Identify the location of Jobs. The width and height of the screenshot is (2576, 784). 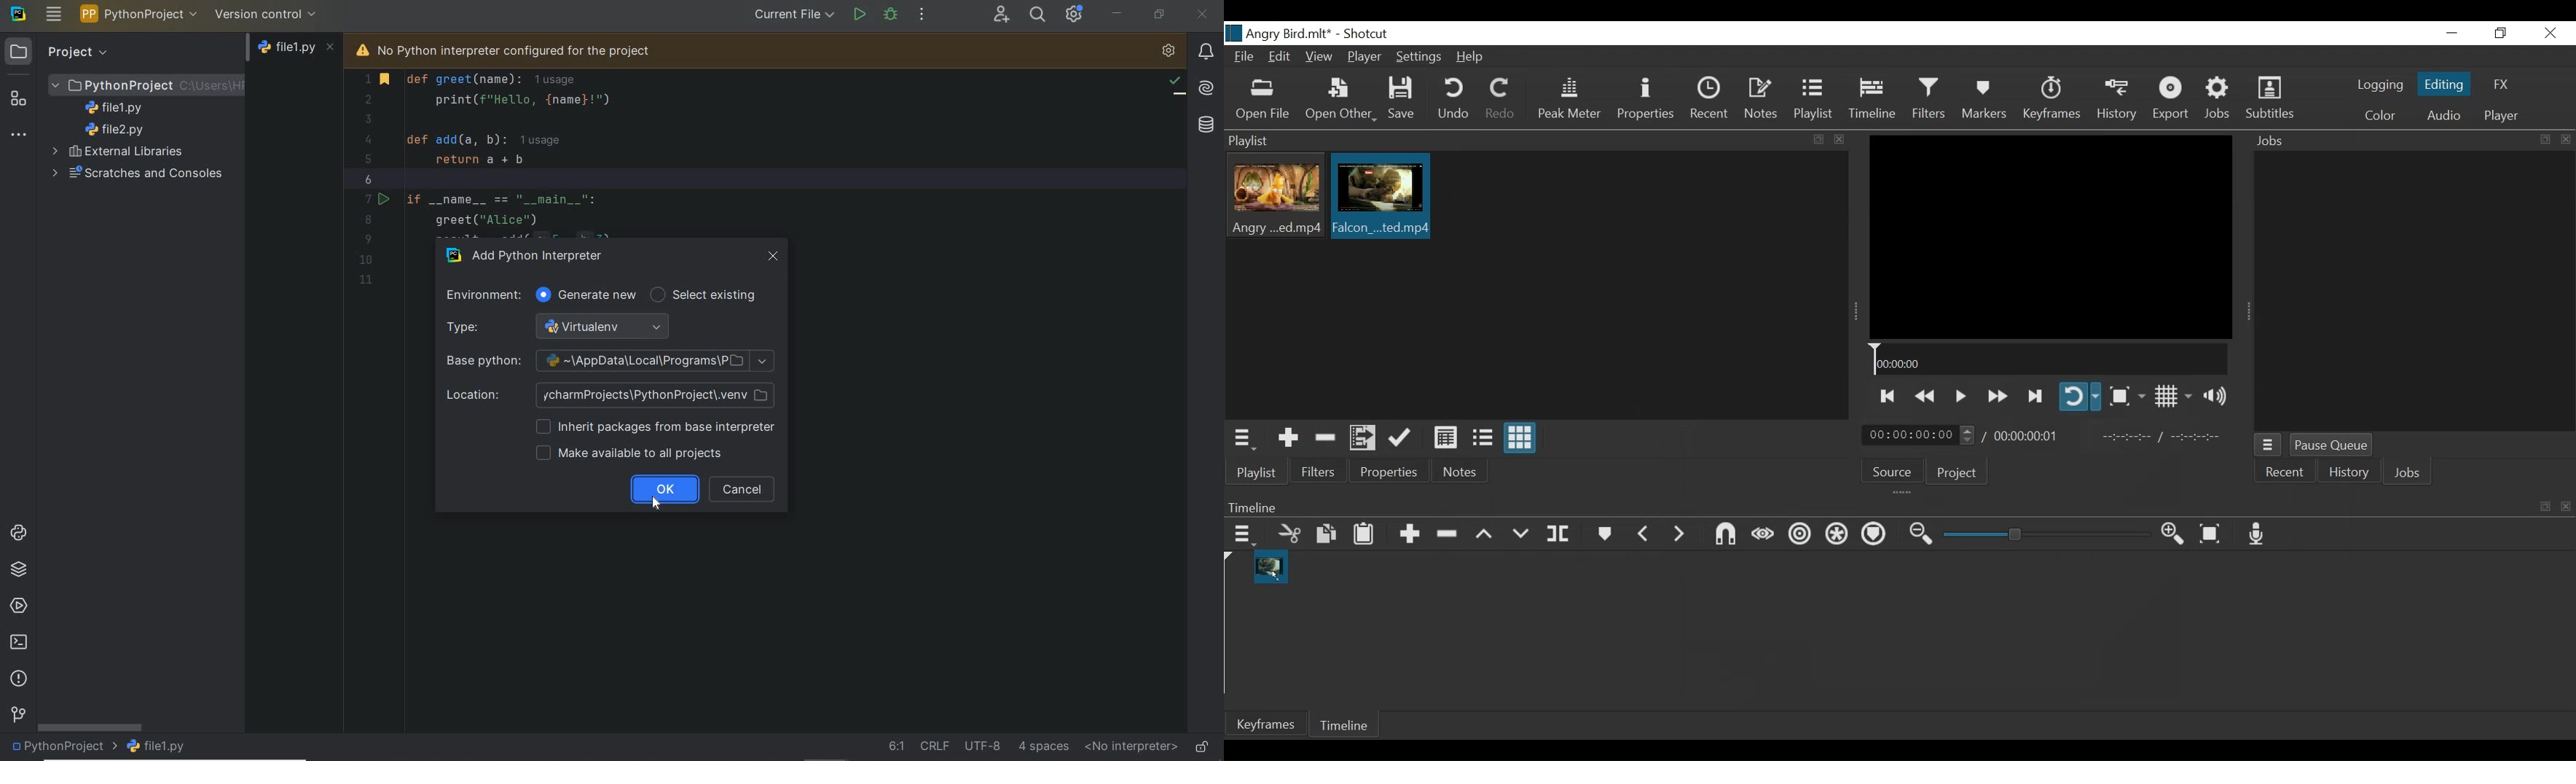
(2408, 474).